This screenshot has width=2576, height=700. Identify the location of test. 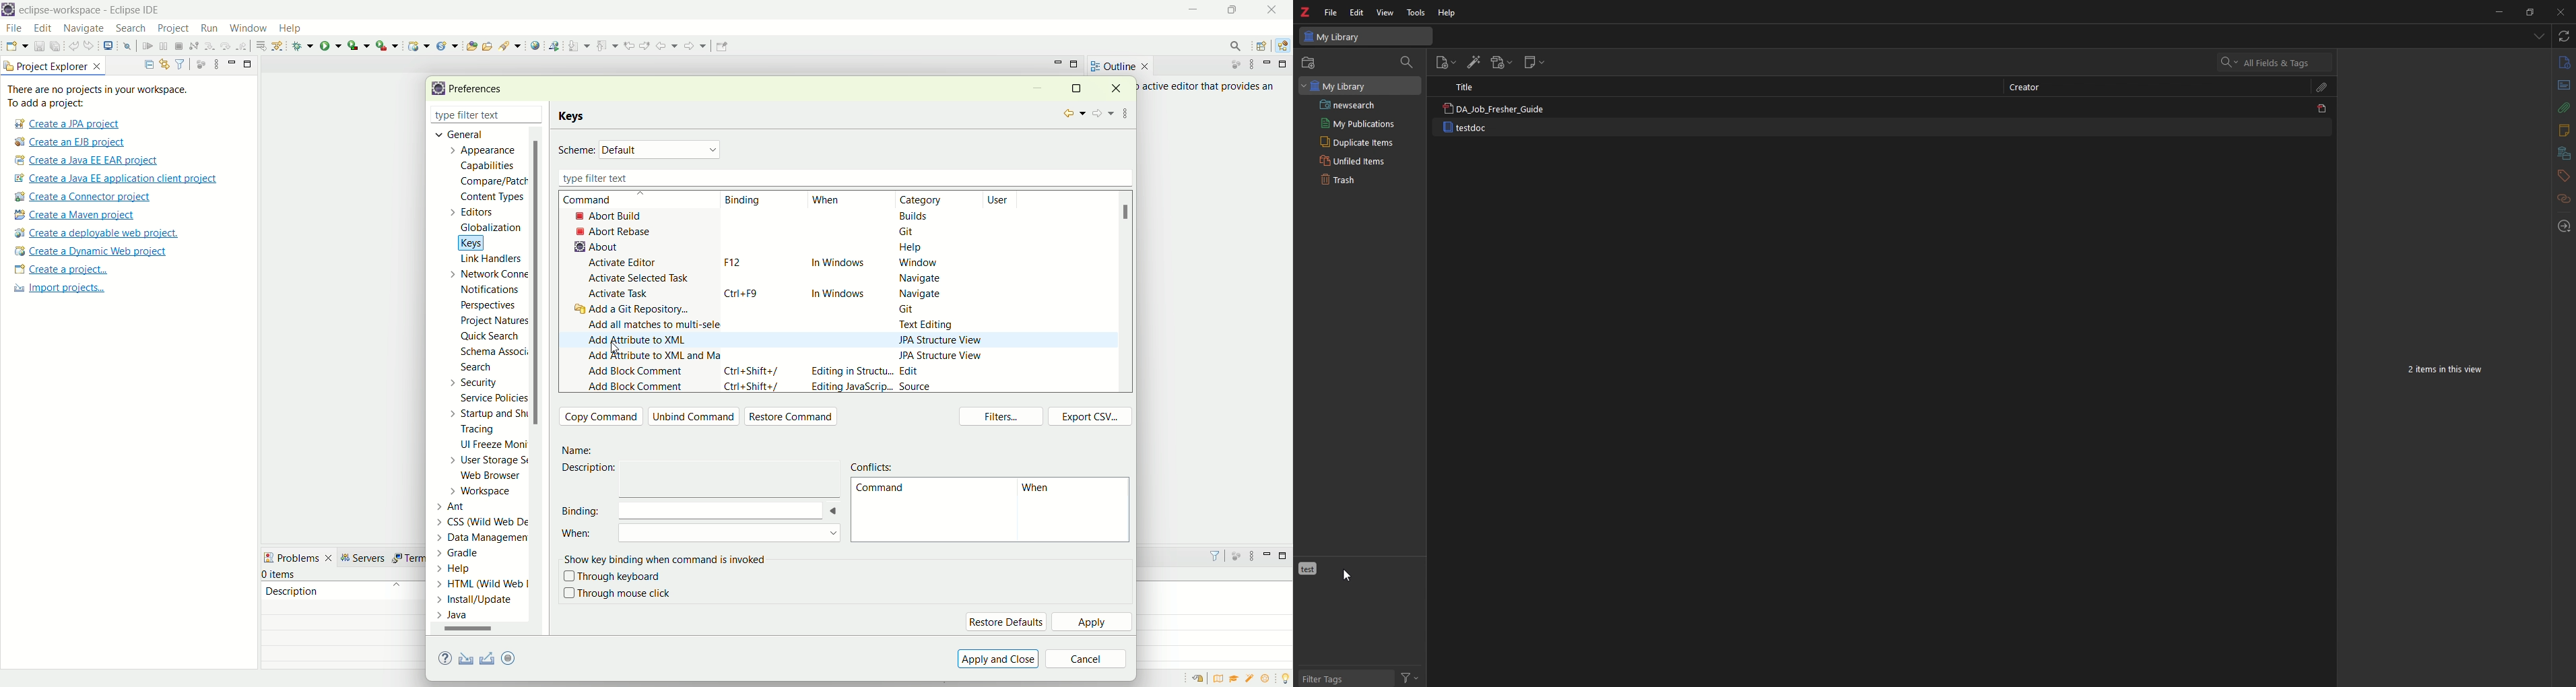
(1308, 569).